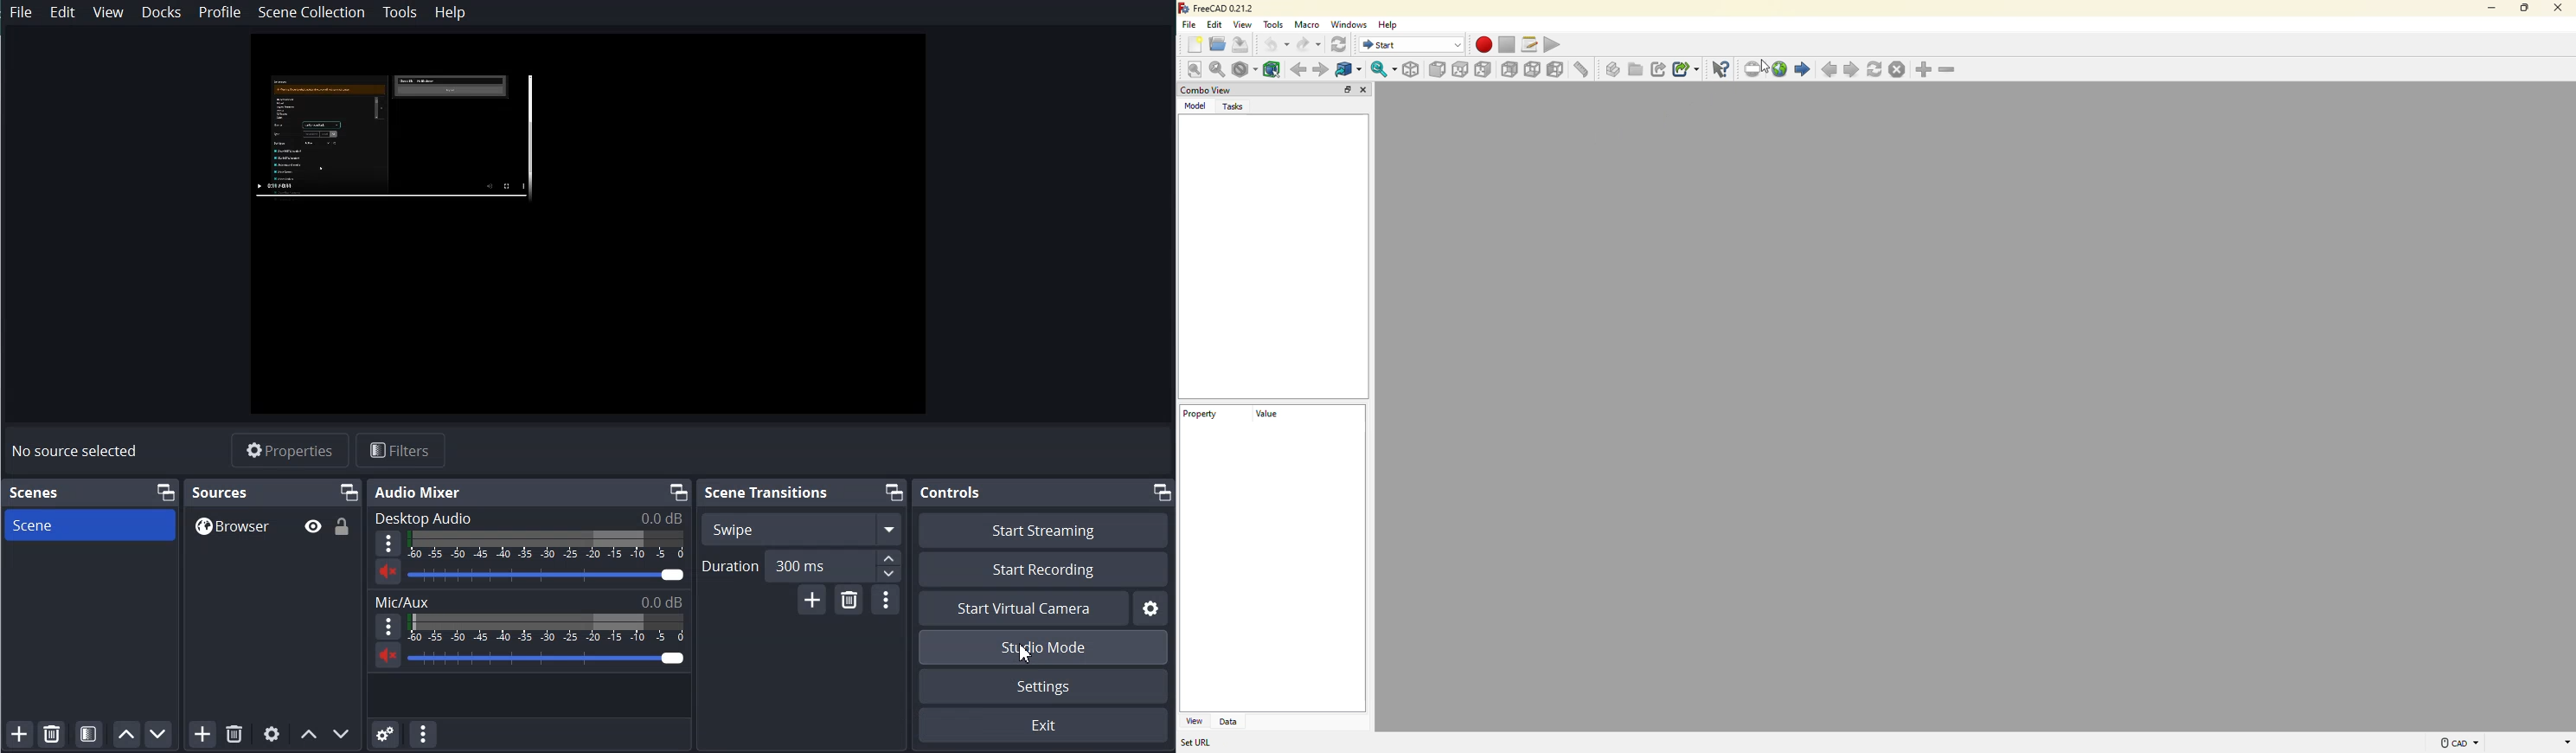 This screenshot has width=2576, height=756. What do you see at coordinates (388, 544) in the screenshot?
I see `More` at bounding box center [388, 544].